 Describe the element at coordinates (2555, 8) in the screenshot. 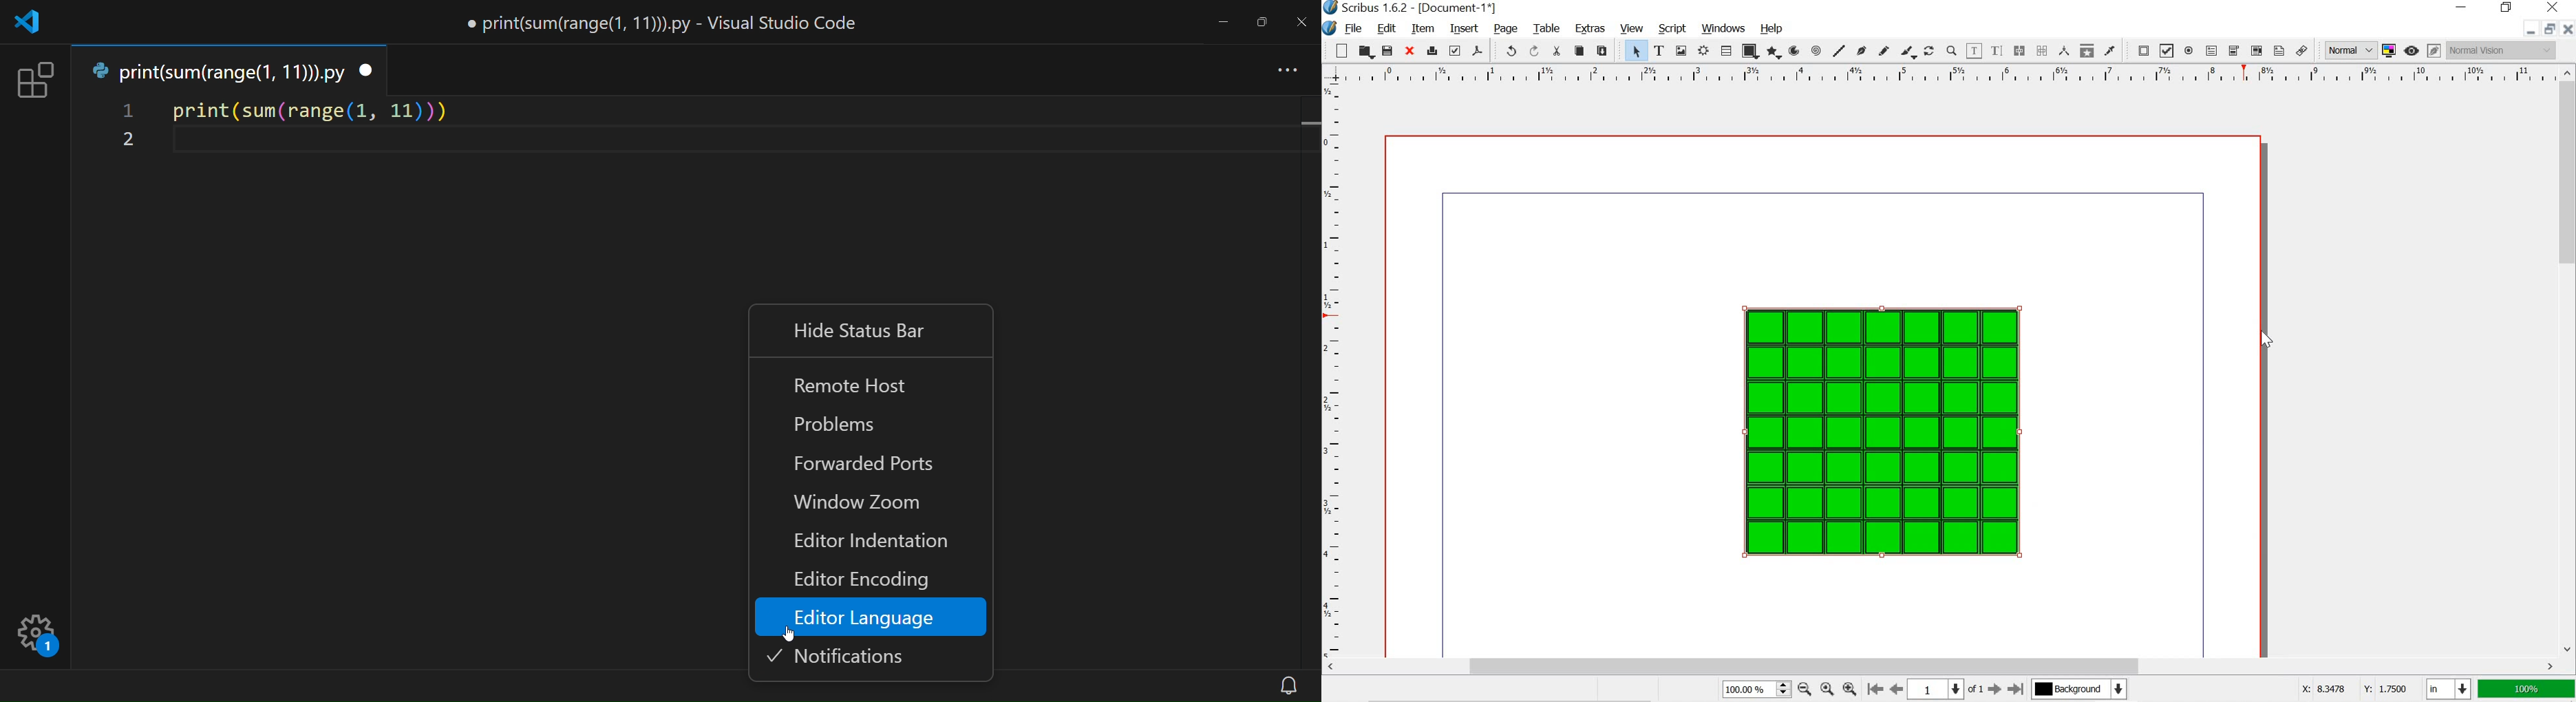

I see `close` at that location.